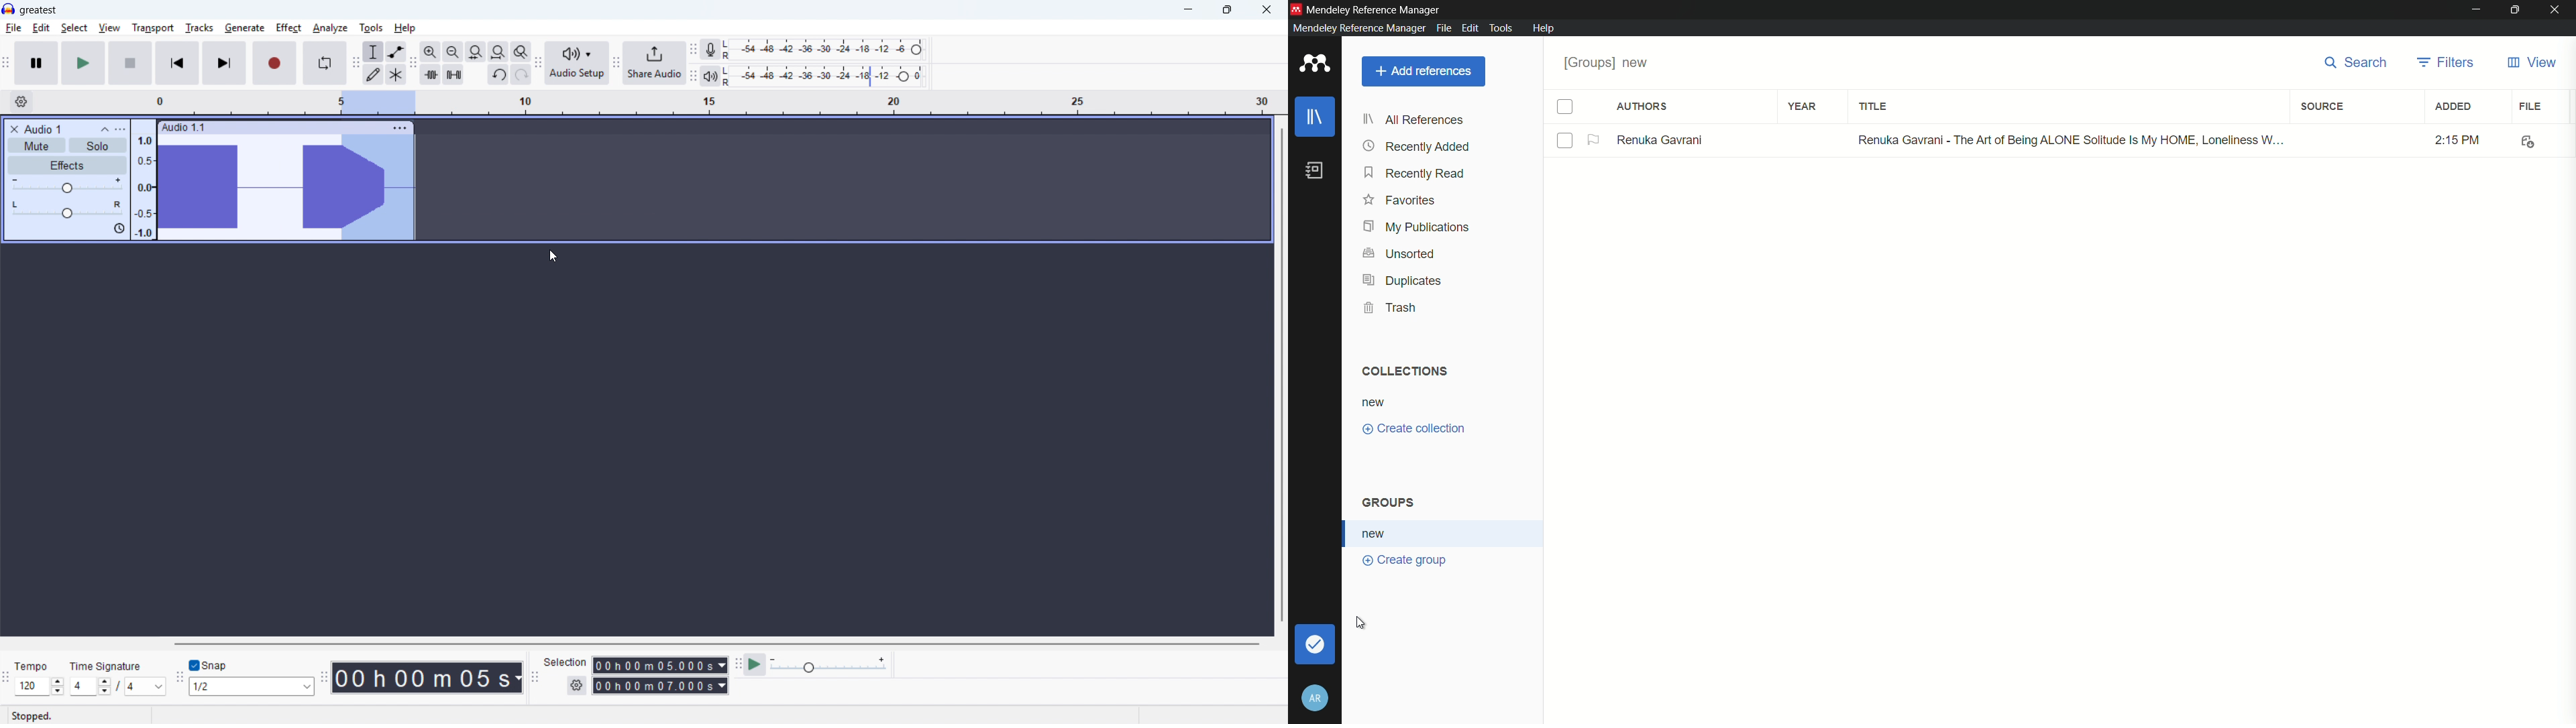 The image size is (2576, 728). I want to click on Collapse , so click(105, 129).